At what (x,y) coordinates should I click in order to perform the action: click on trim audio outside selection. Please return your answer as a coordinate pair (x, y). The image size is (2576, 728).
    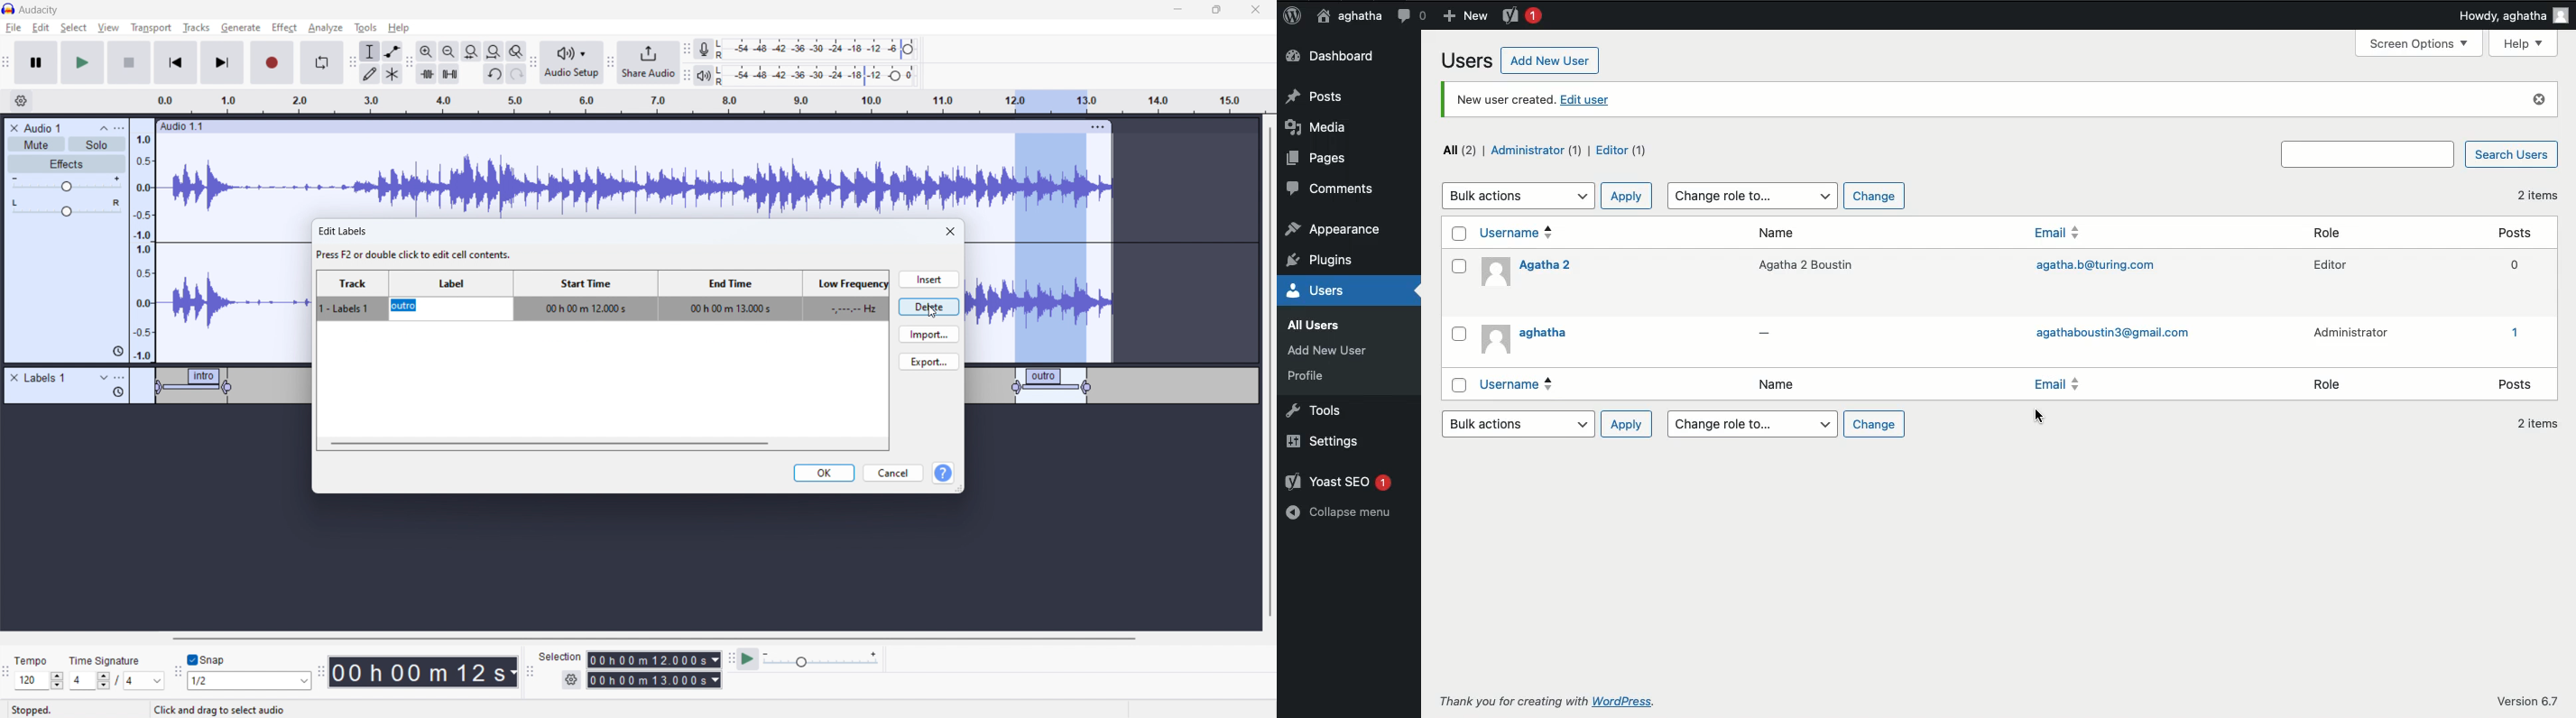
    Looking at the image, I should click on (427, 73).